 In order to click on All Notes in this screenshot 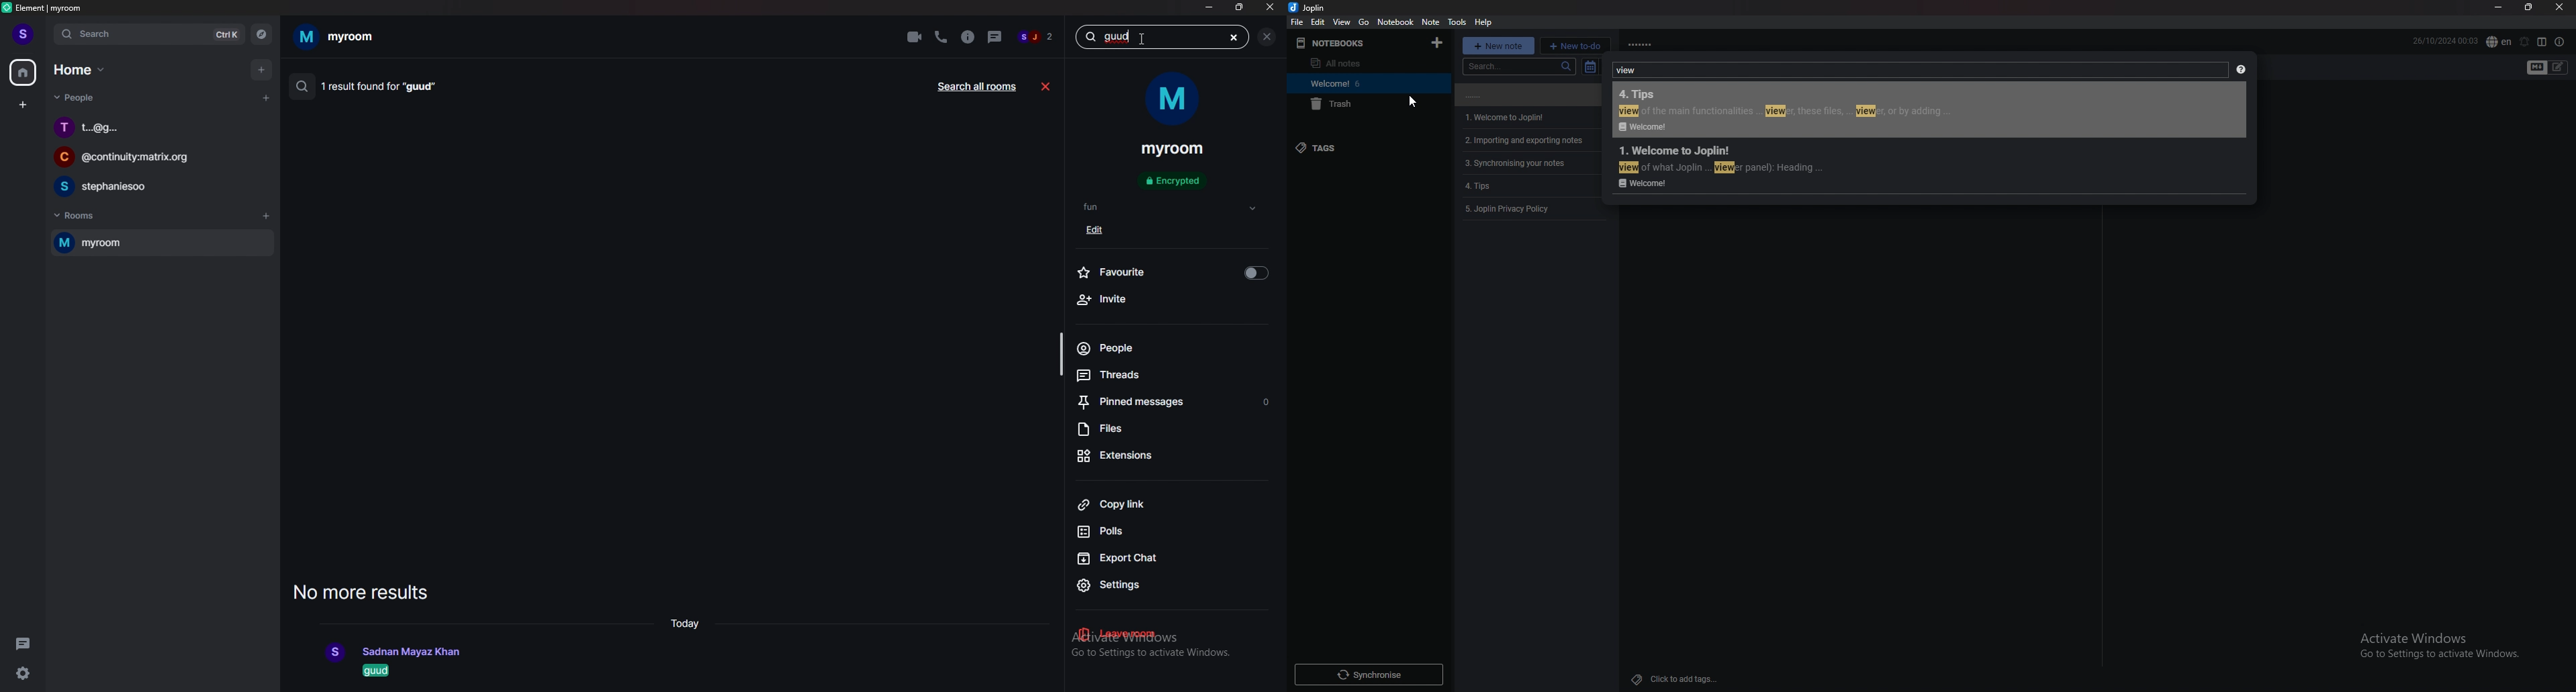, I will do `click(1345, 64)`.